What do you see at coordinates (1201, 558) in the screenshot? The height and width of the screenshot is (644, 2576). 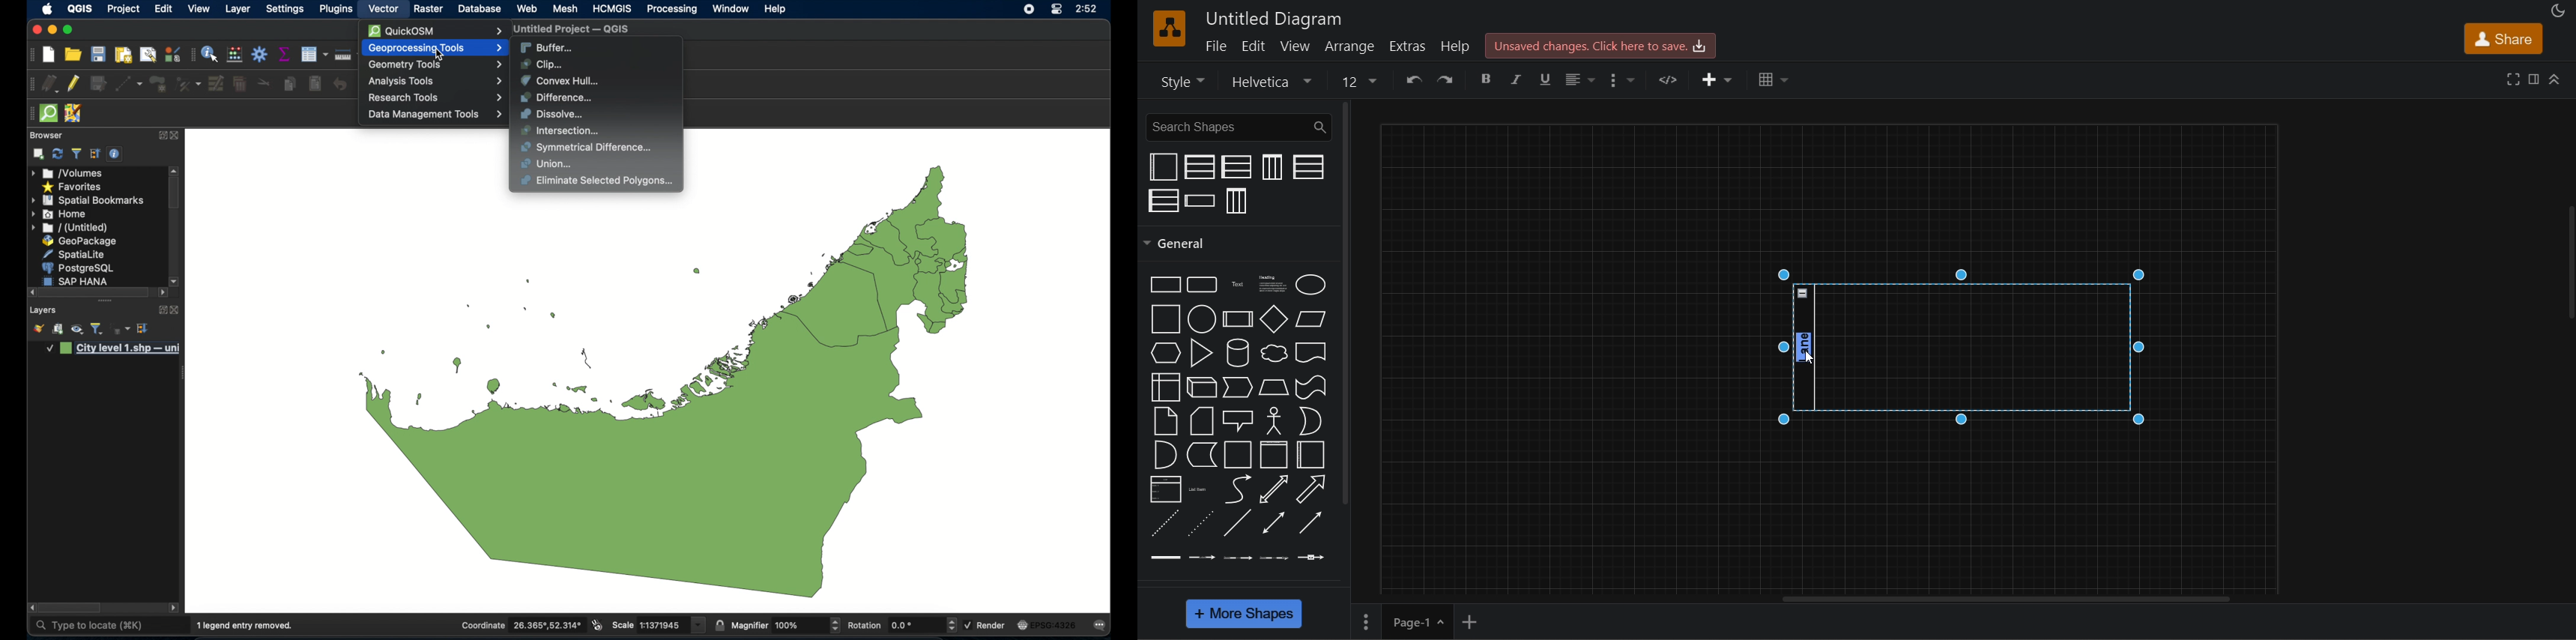 I see `connector with label` at bounding box center [1201, 558].